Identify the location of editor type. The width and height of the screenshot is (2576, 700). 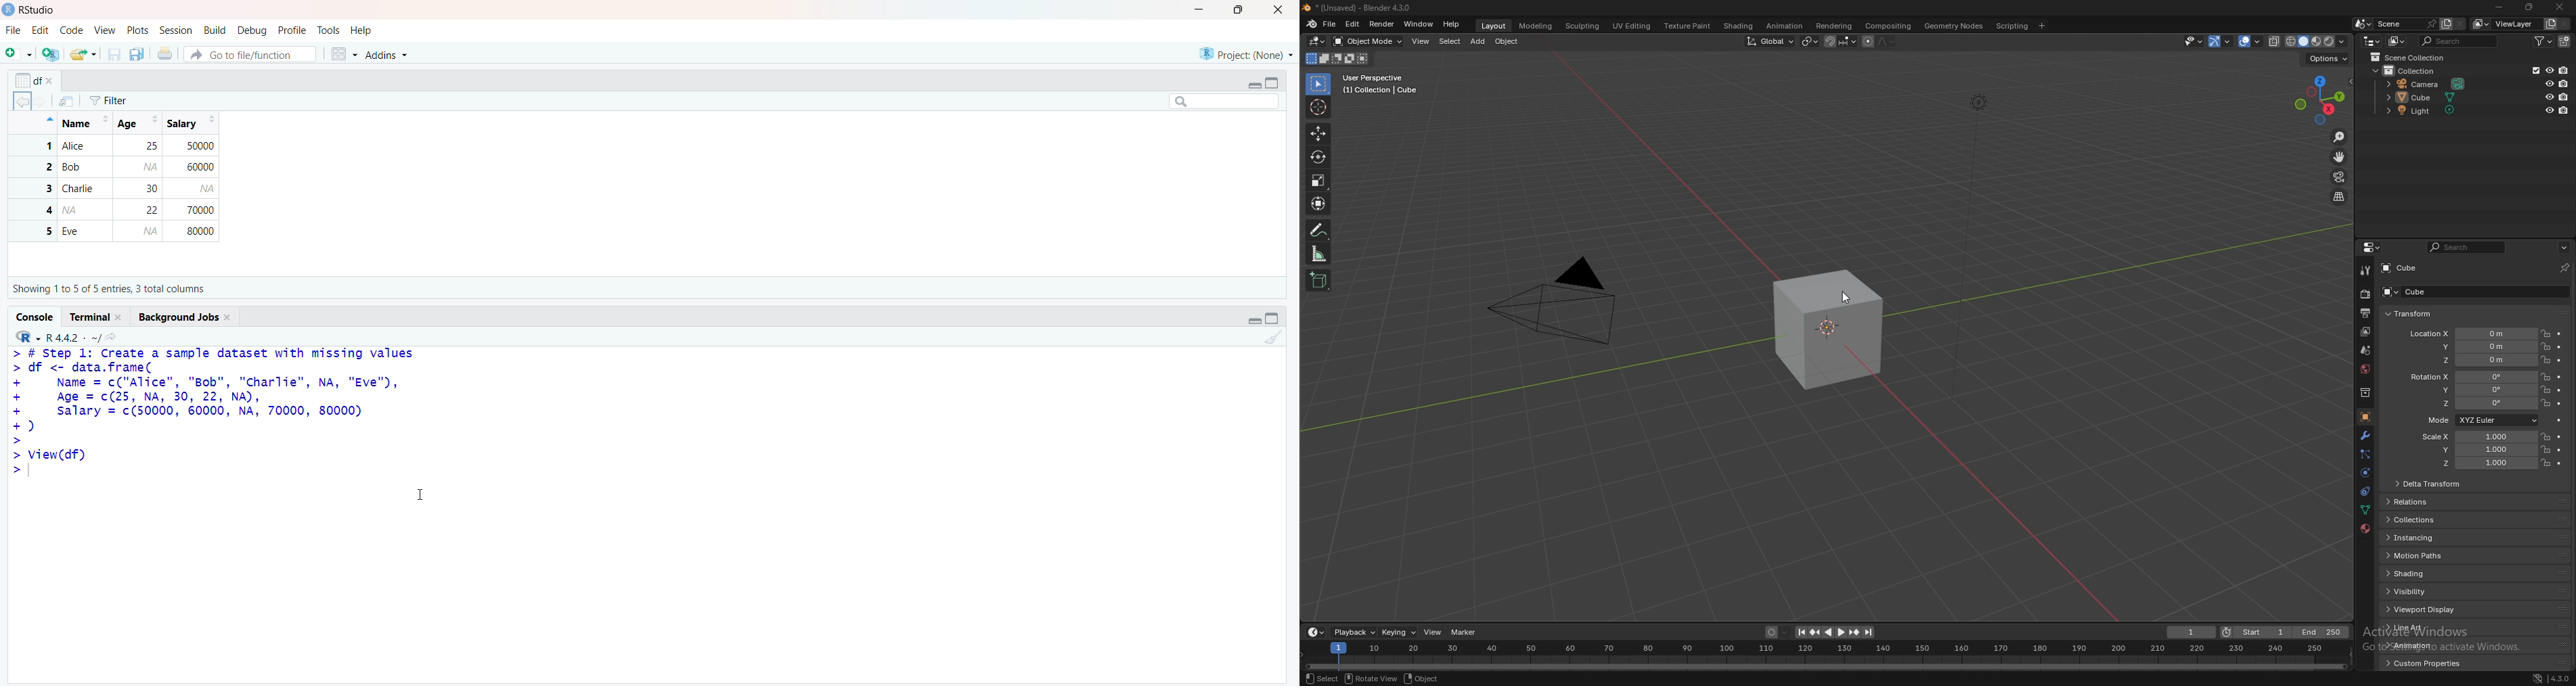
(2372, 247).